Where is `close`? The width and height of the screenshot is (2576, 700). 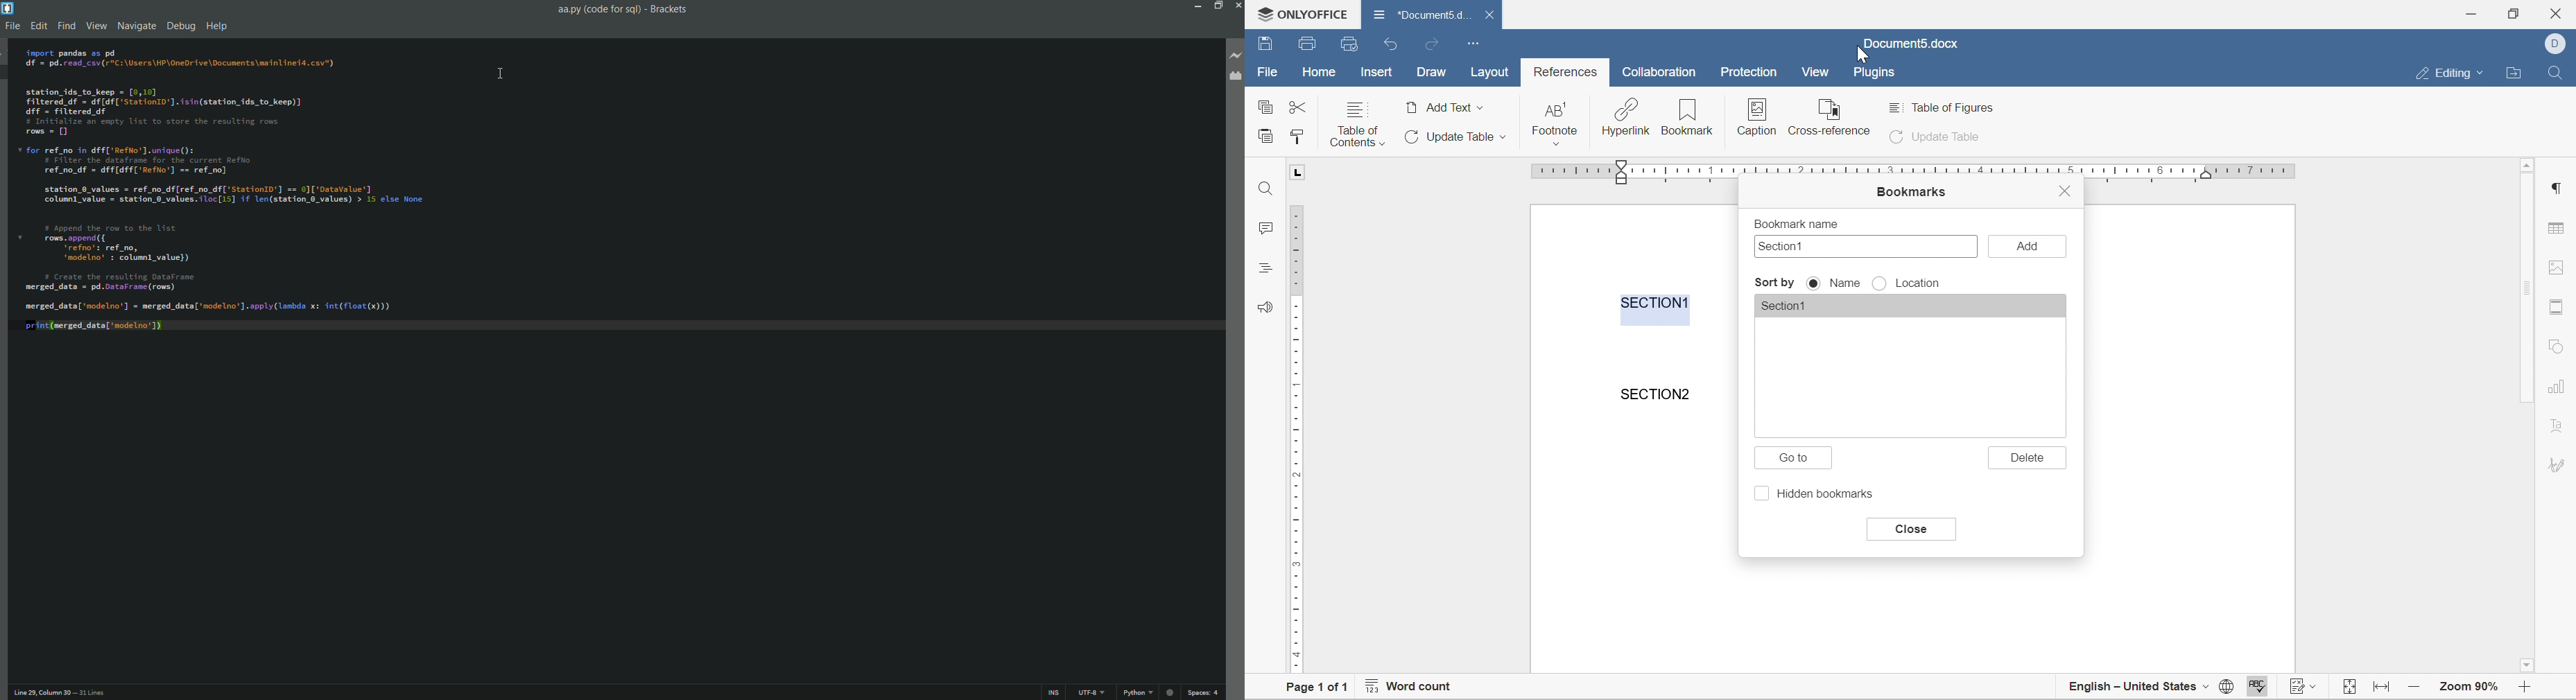 close is located at coordinates (1910, 530).